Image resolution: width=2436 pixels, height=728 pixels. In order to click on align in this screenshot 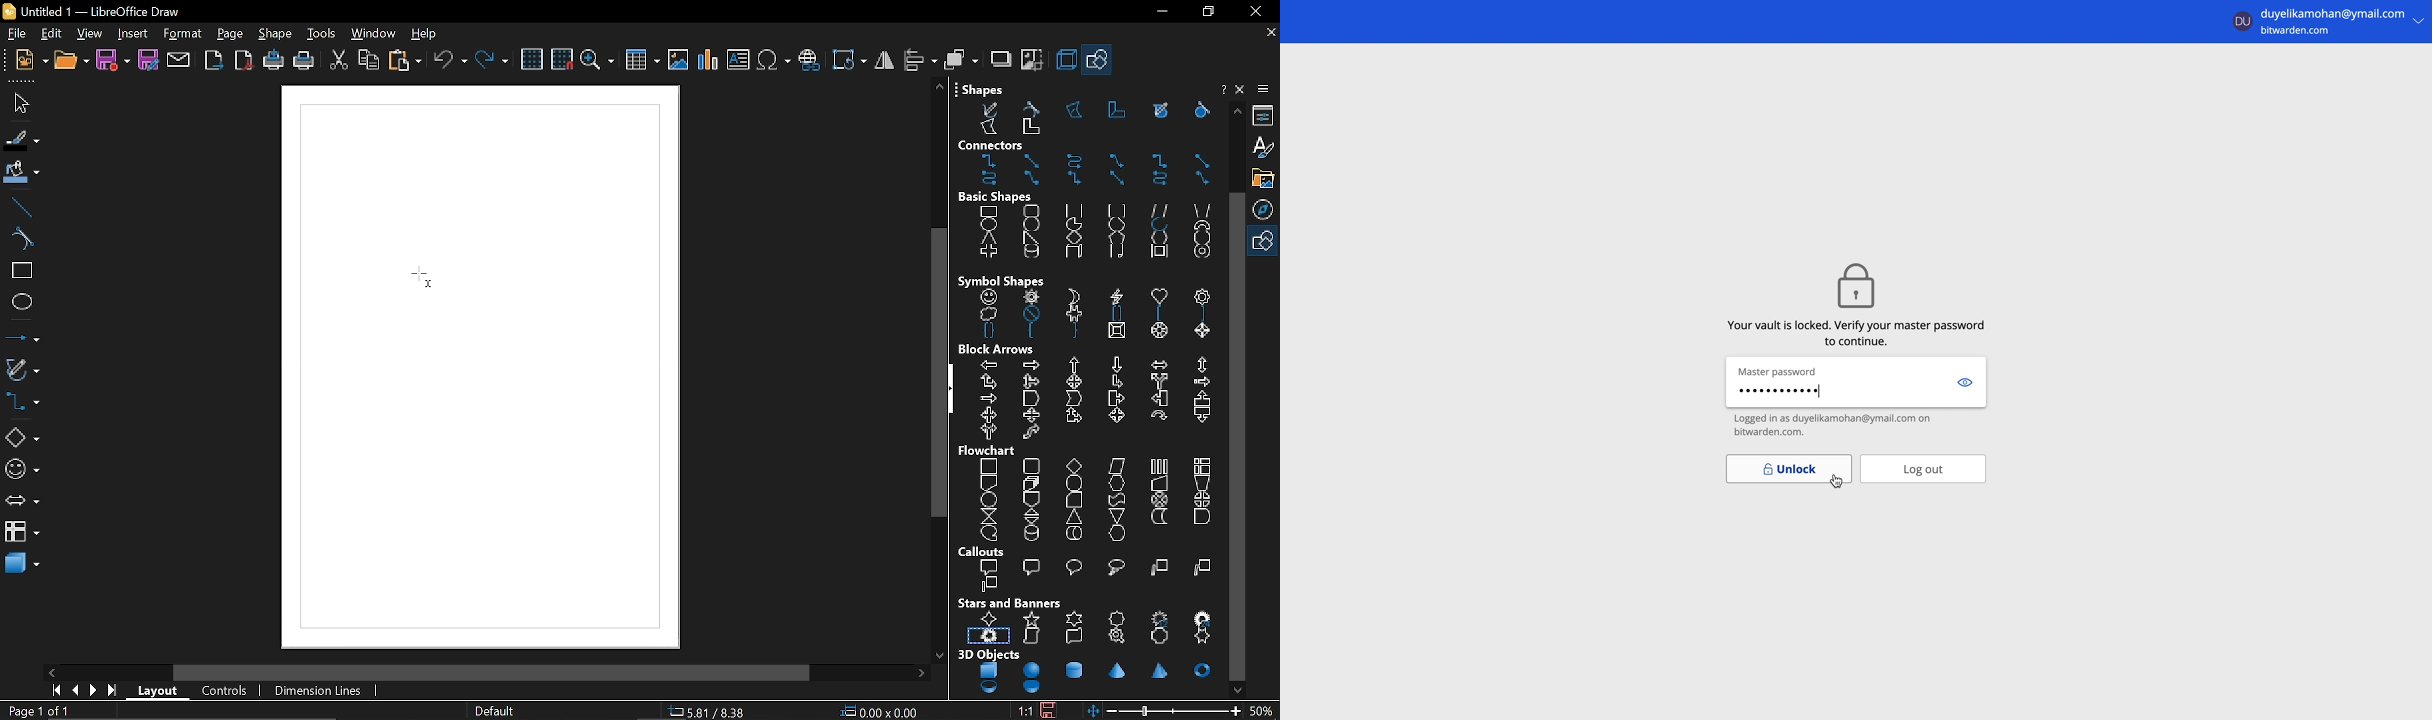, I will do `click(918, 60)`.